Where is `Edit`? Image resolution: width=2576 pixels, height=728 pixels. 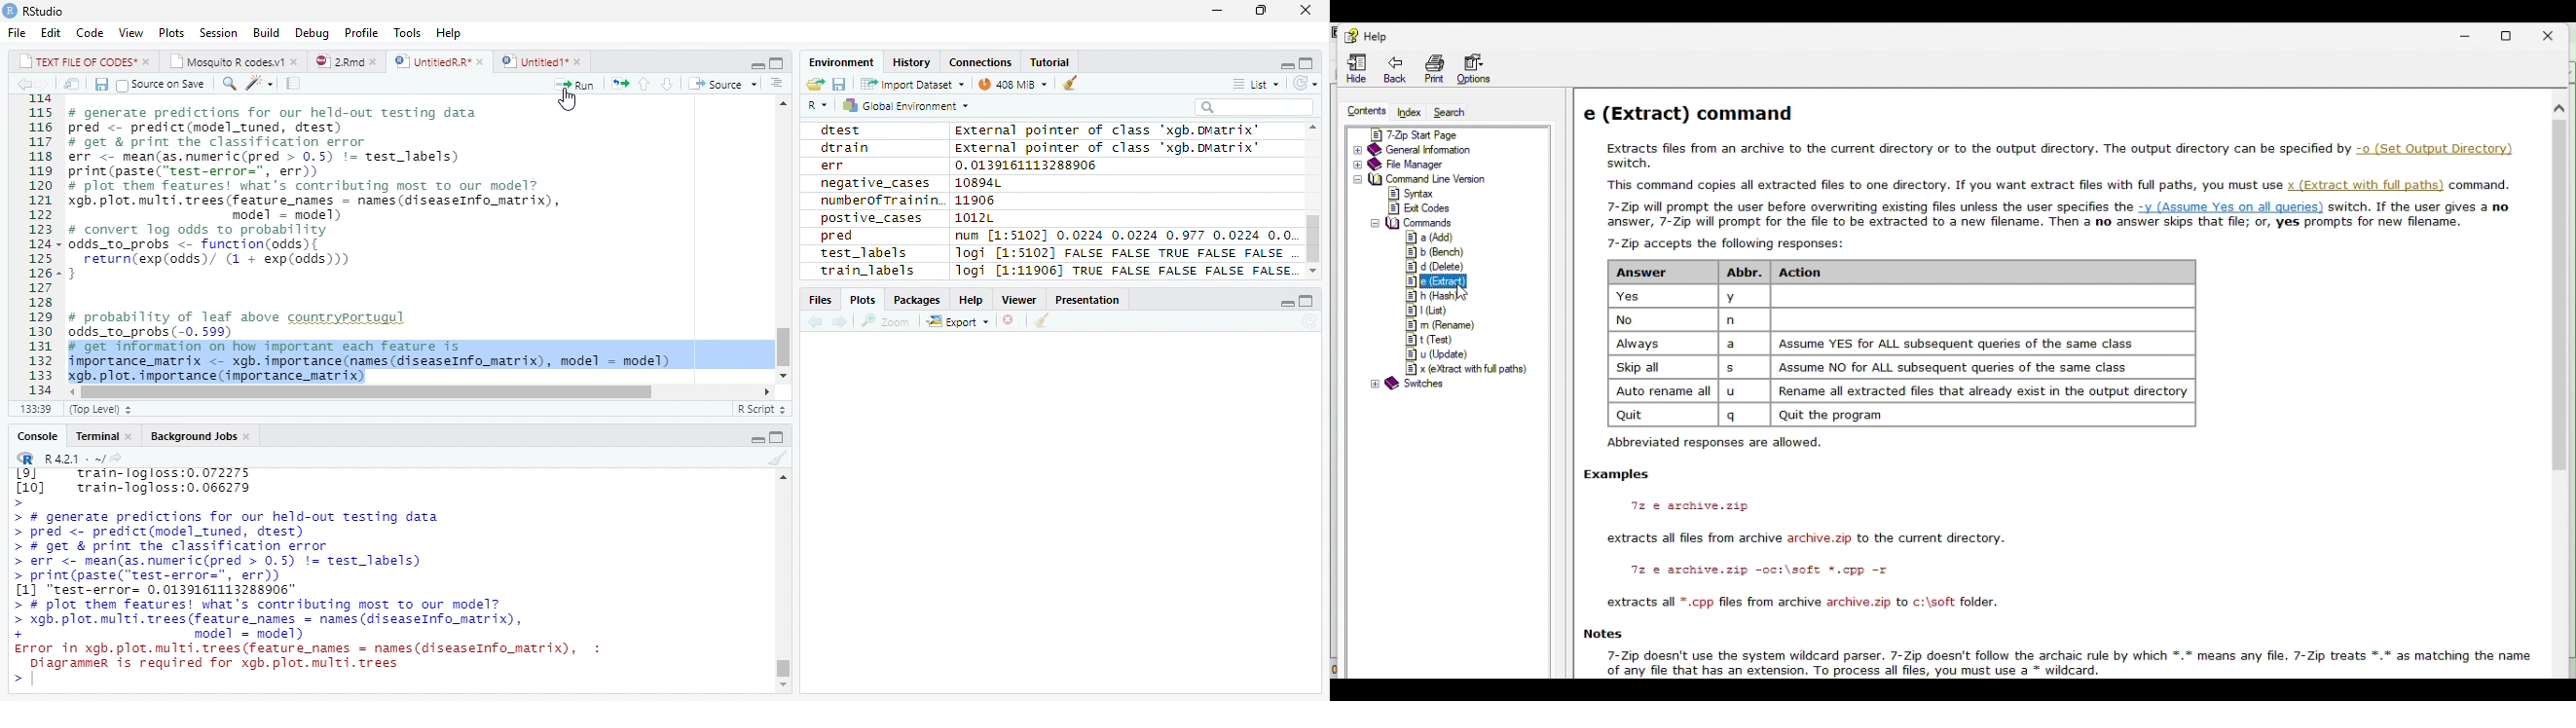
Edit is located at coordinates (49, 32).